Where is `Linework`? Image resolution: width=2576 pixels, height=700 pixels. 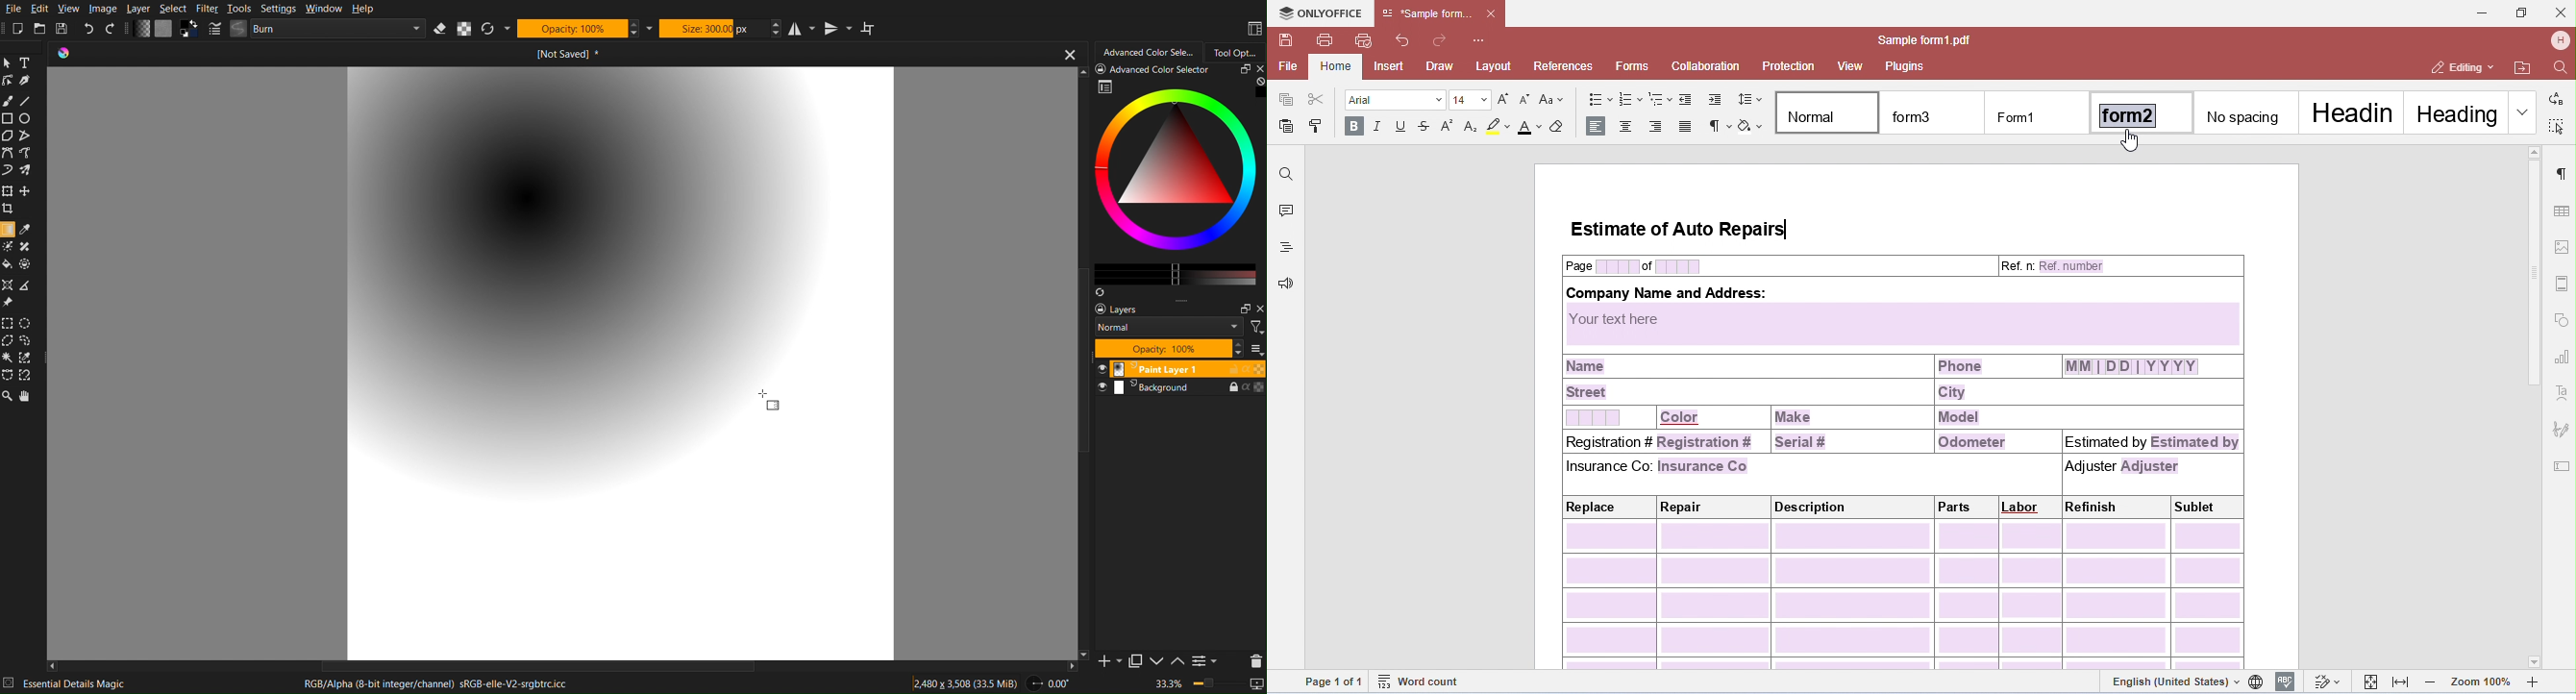 Linework is located at coordinates (9, 80).